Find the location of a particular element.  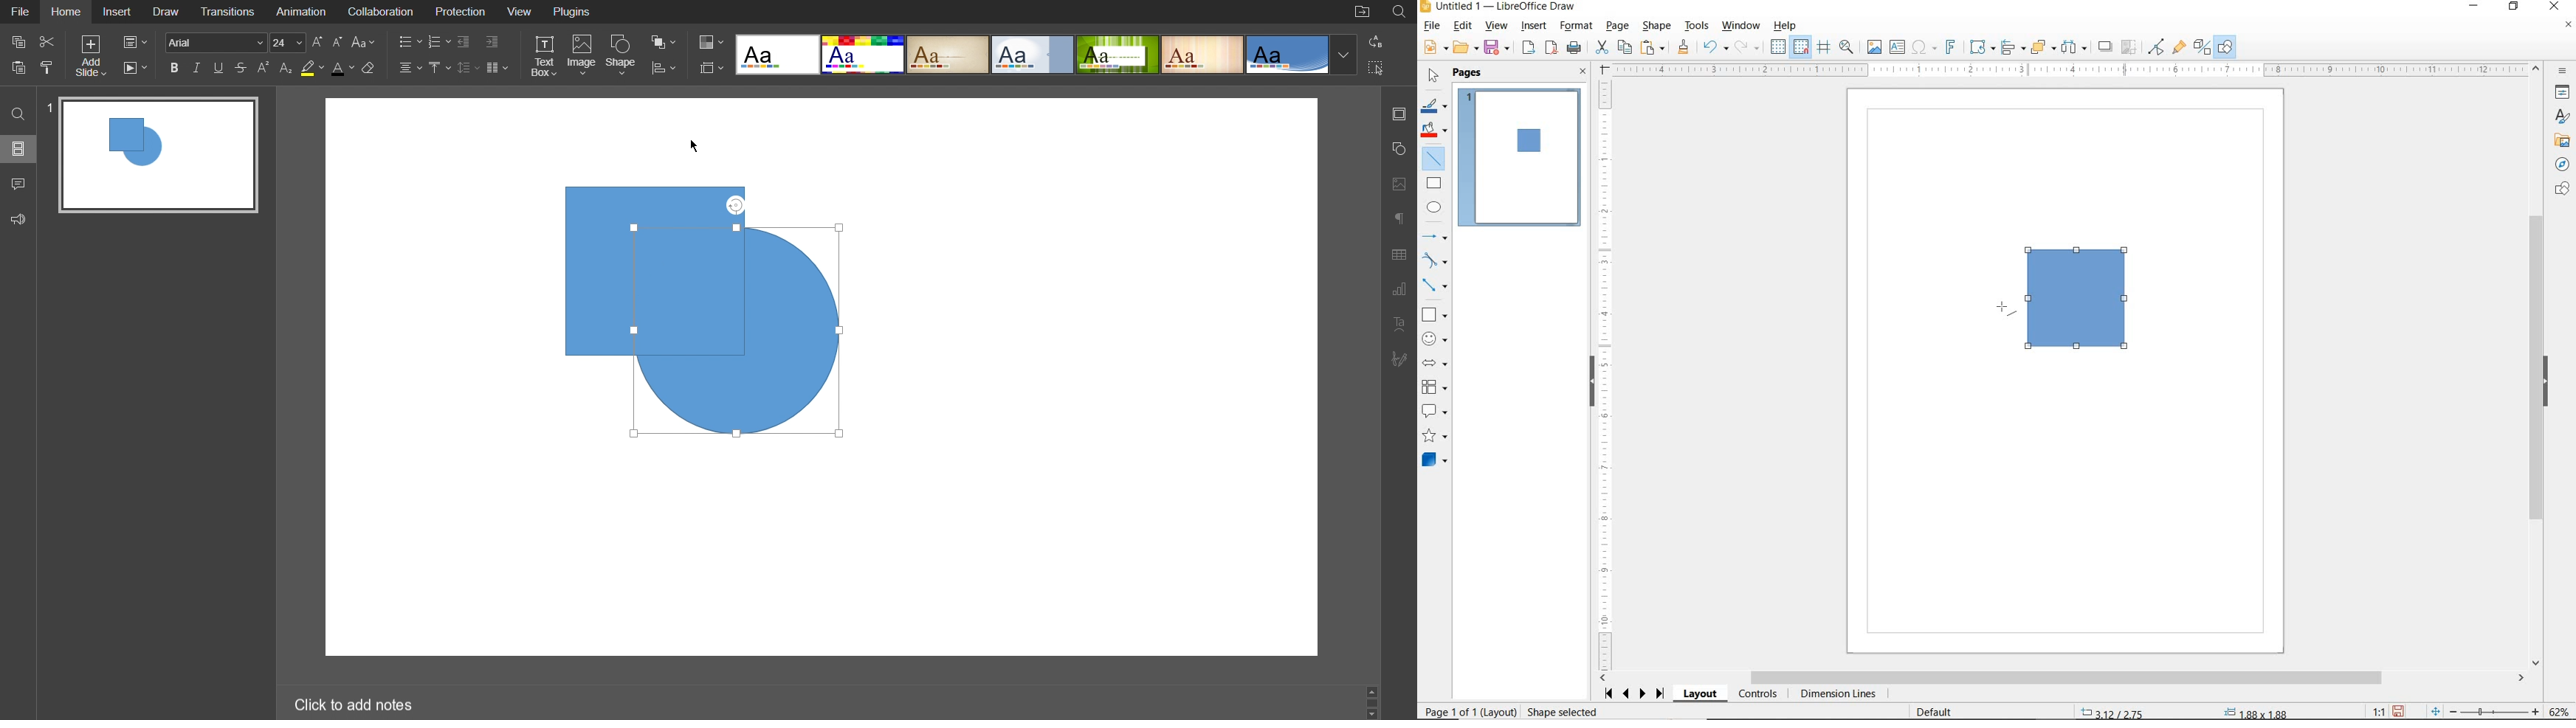

RULER is located at coordinates (1606, 375).